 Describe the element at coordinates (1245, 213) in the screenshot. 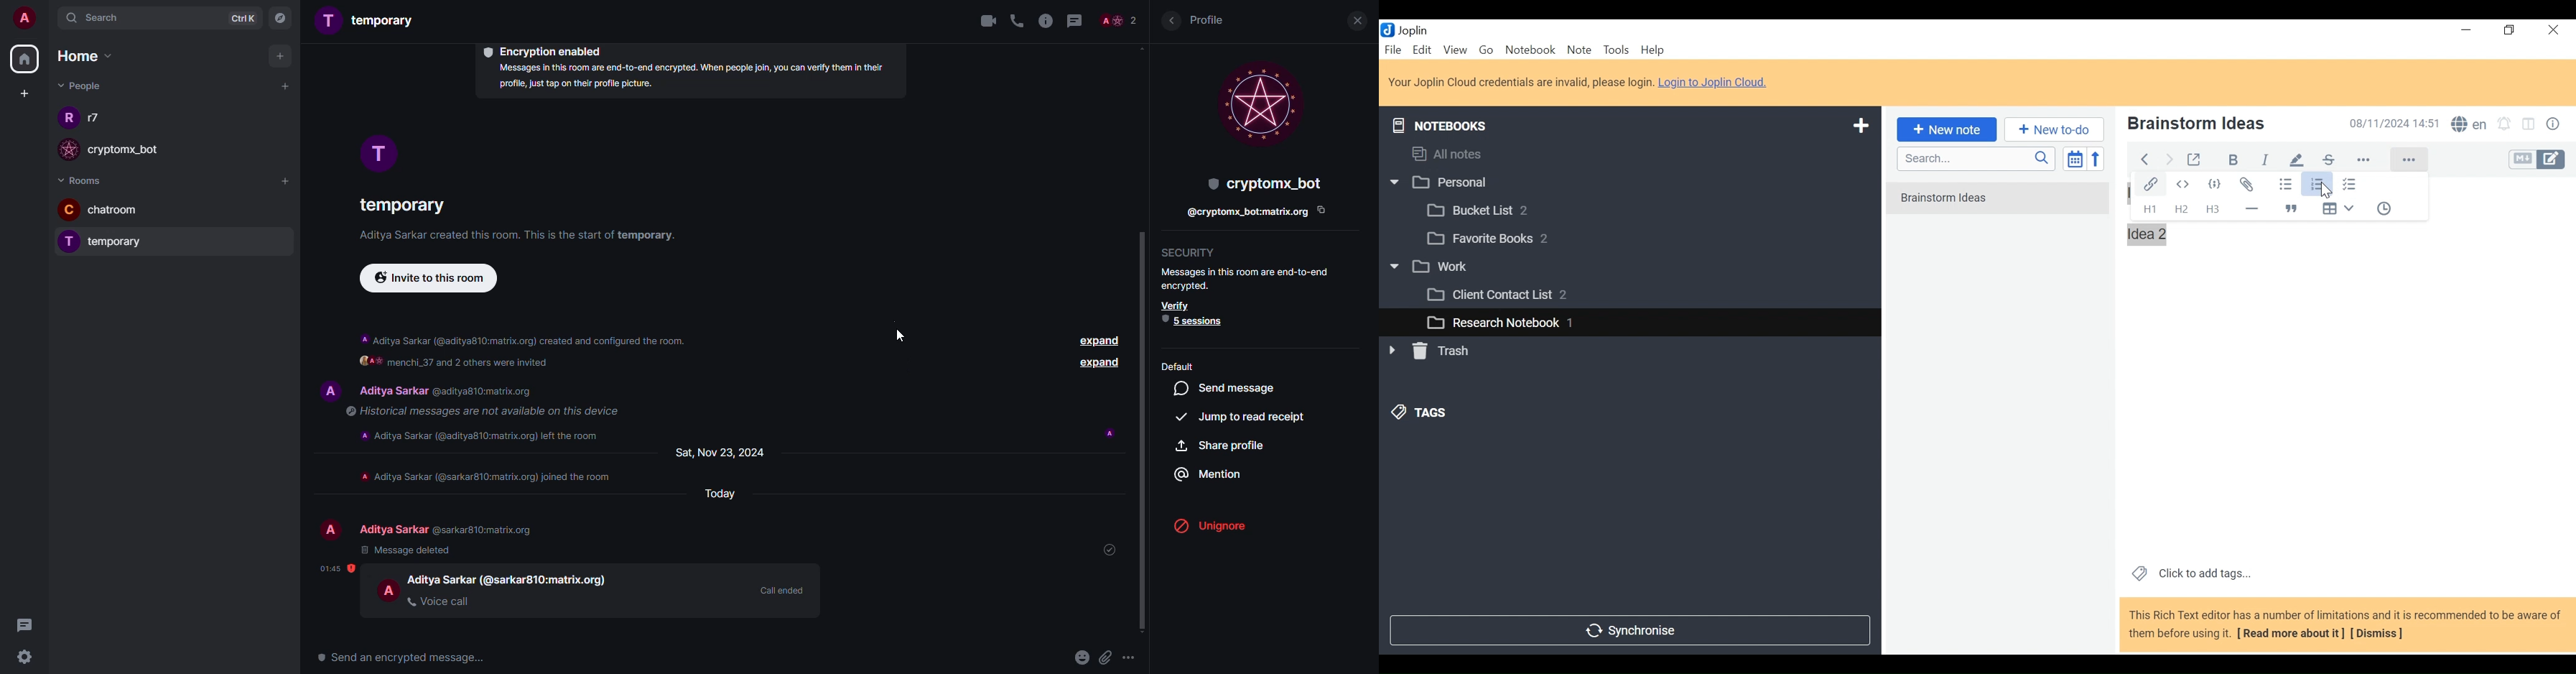

I see `id` at that location.